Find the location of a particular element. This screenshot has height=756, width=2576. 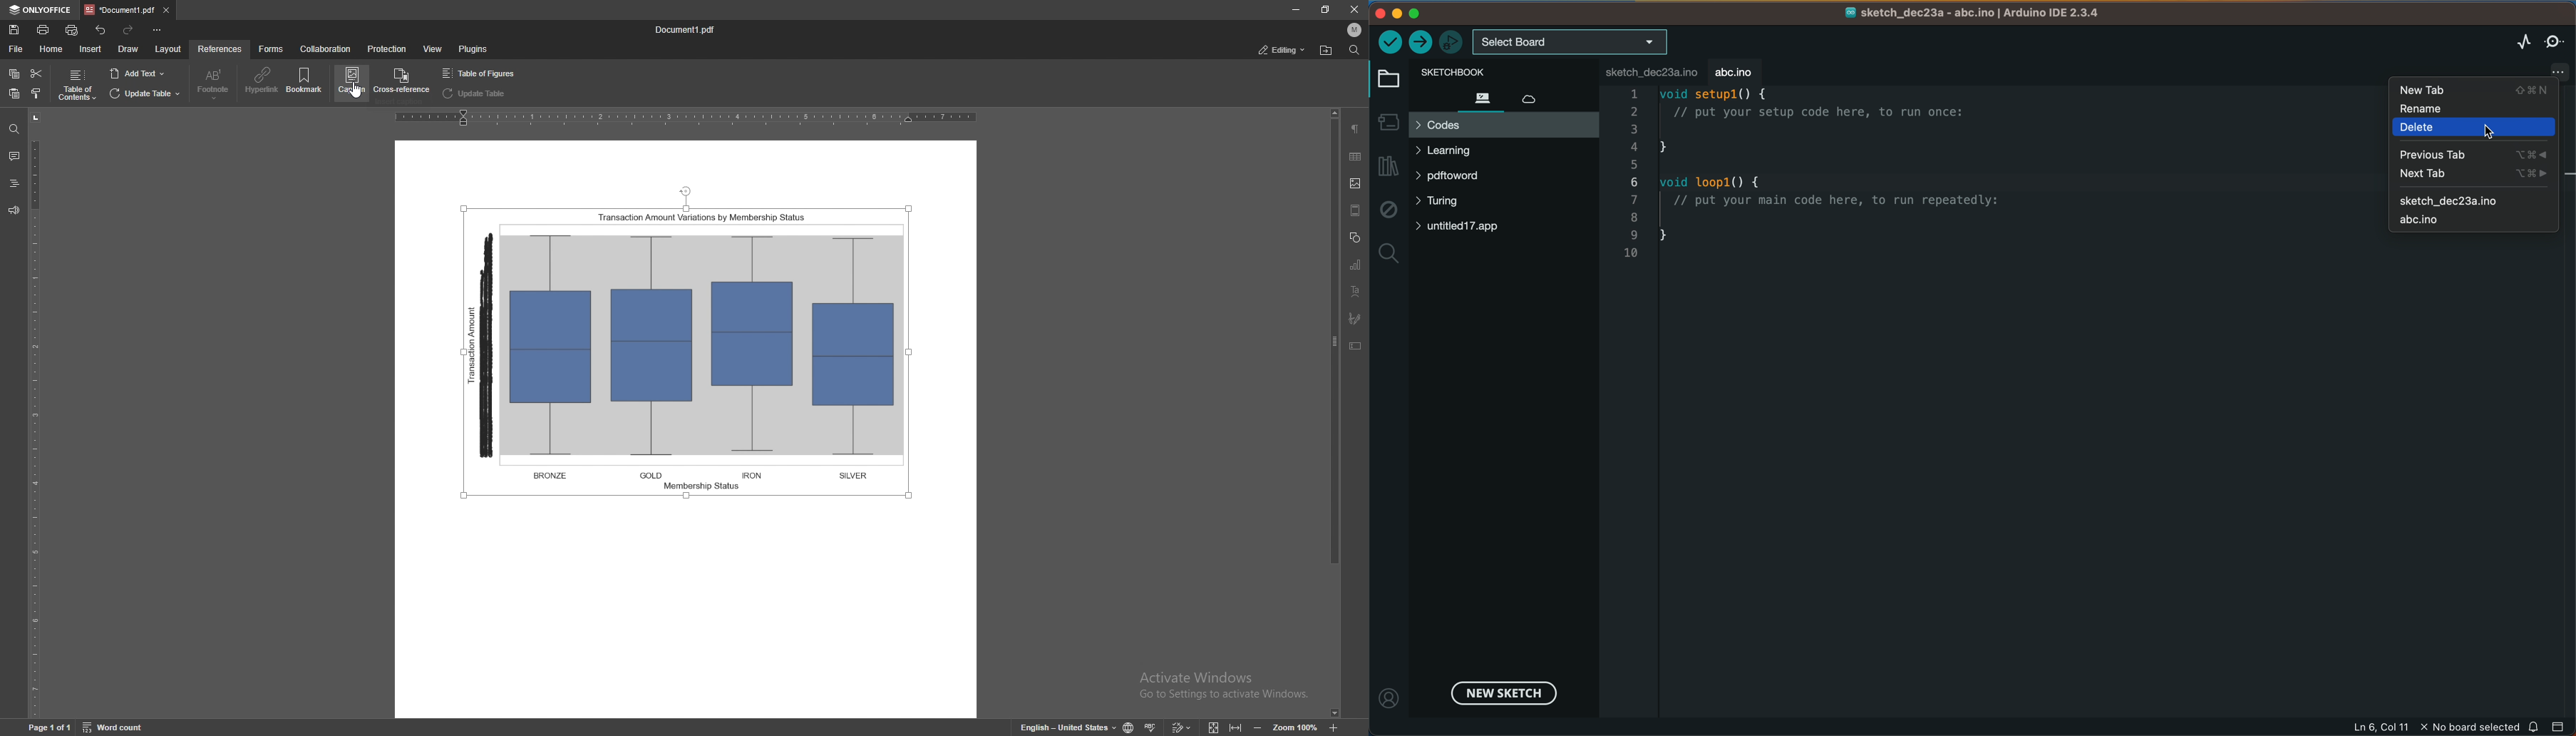

feedback is located at coordinates (13, 210).